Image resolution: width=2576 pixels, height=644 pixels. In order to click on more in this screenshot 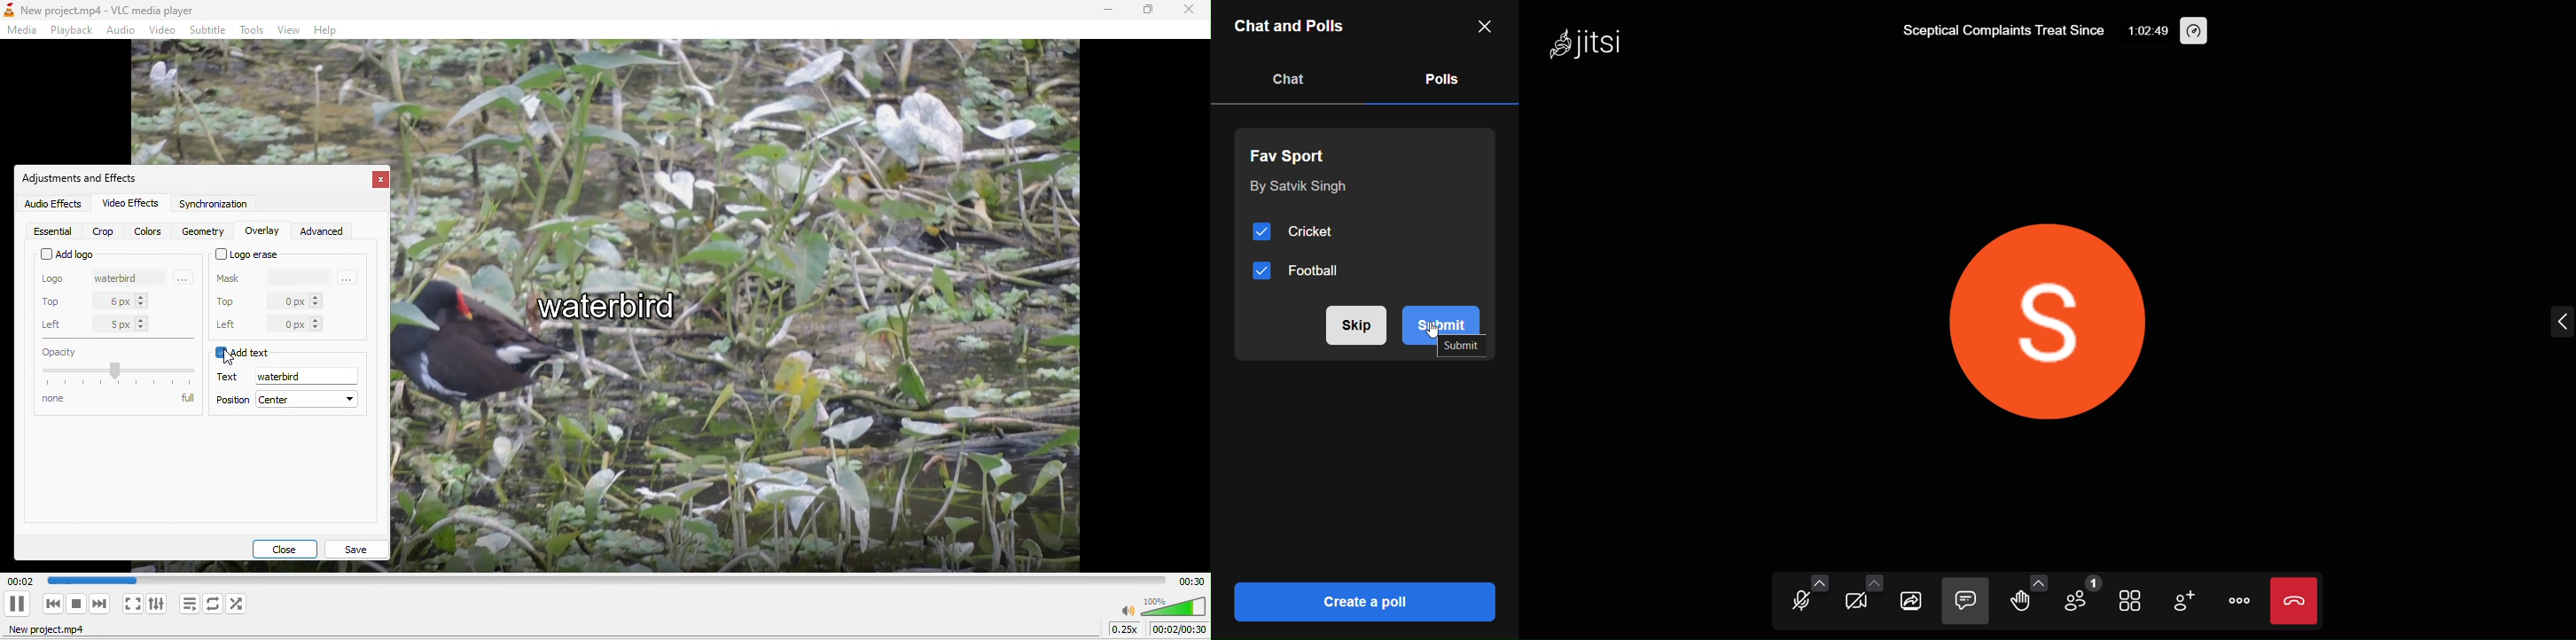, I will do `click(2236, 600)`.